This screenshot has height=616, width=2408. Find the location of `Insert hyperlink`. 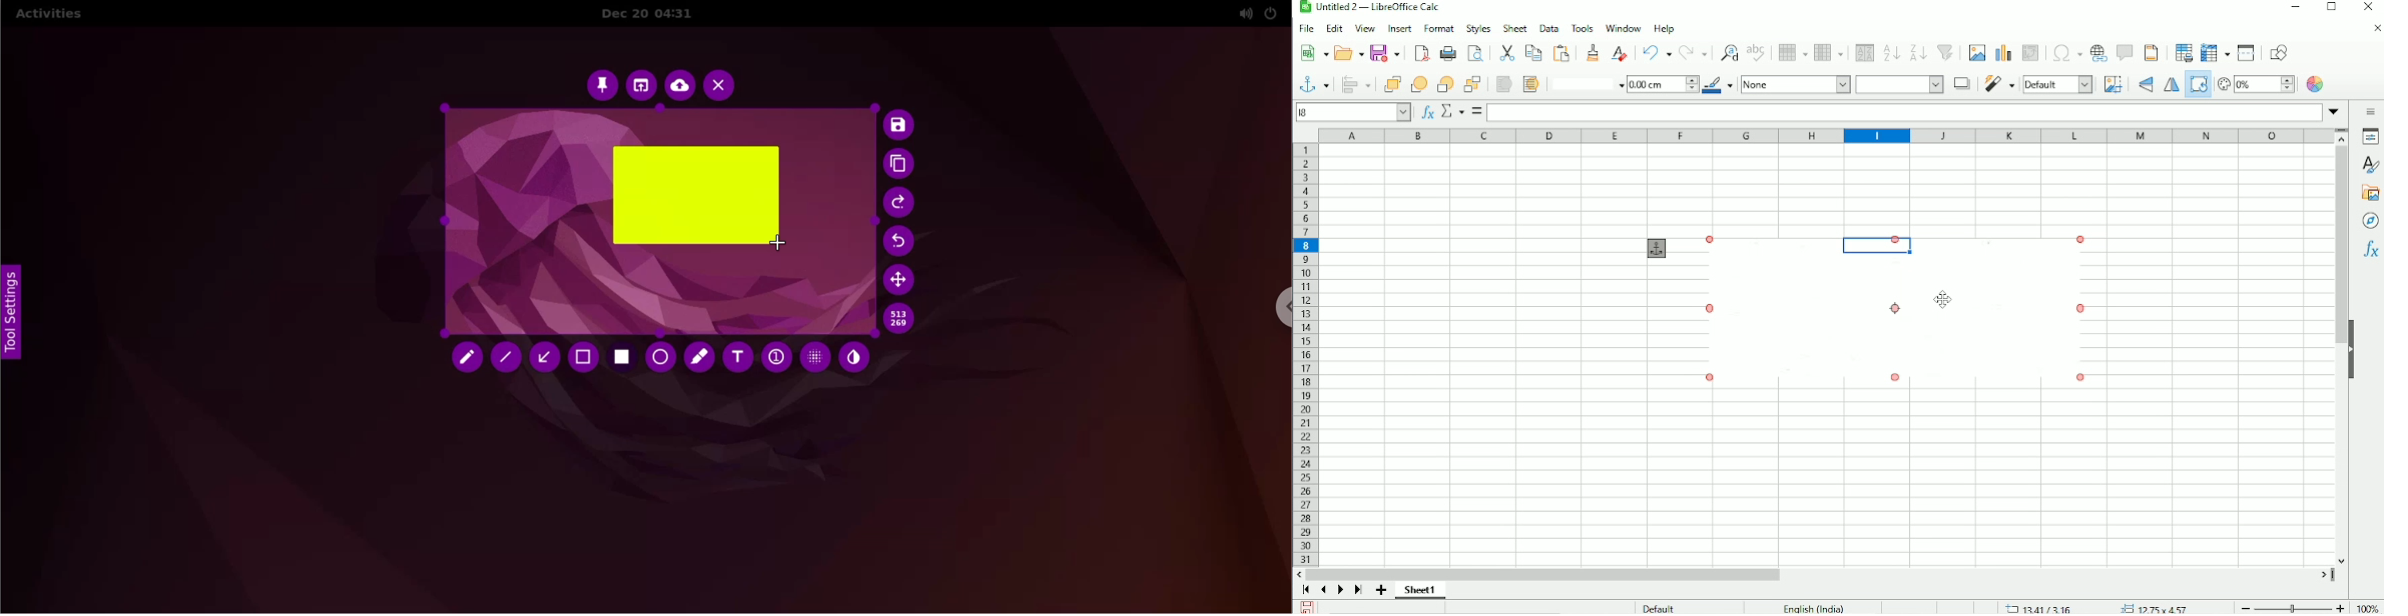

Insert hyperlink is located at coordinates (2098, 53).